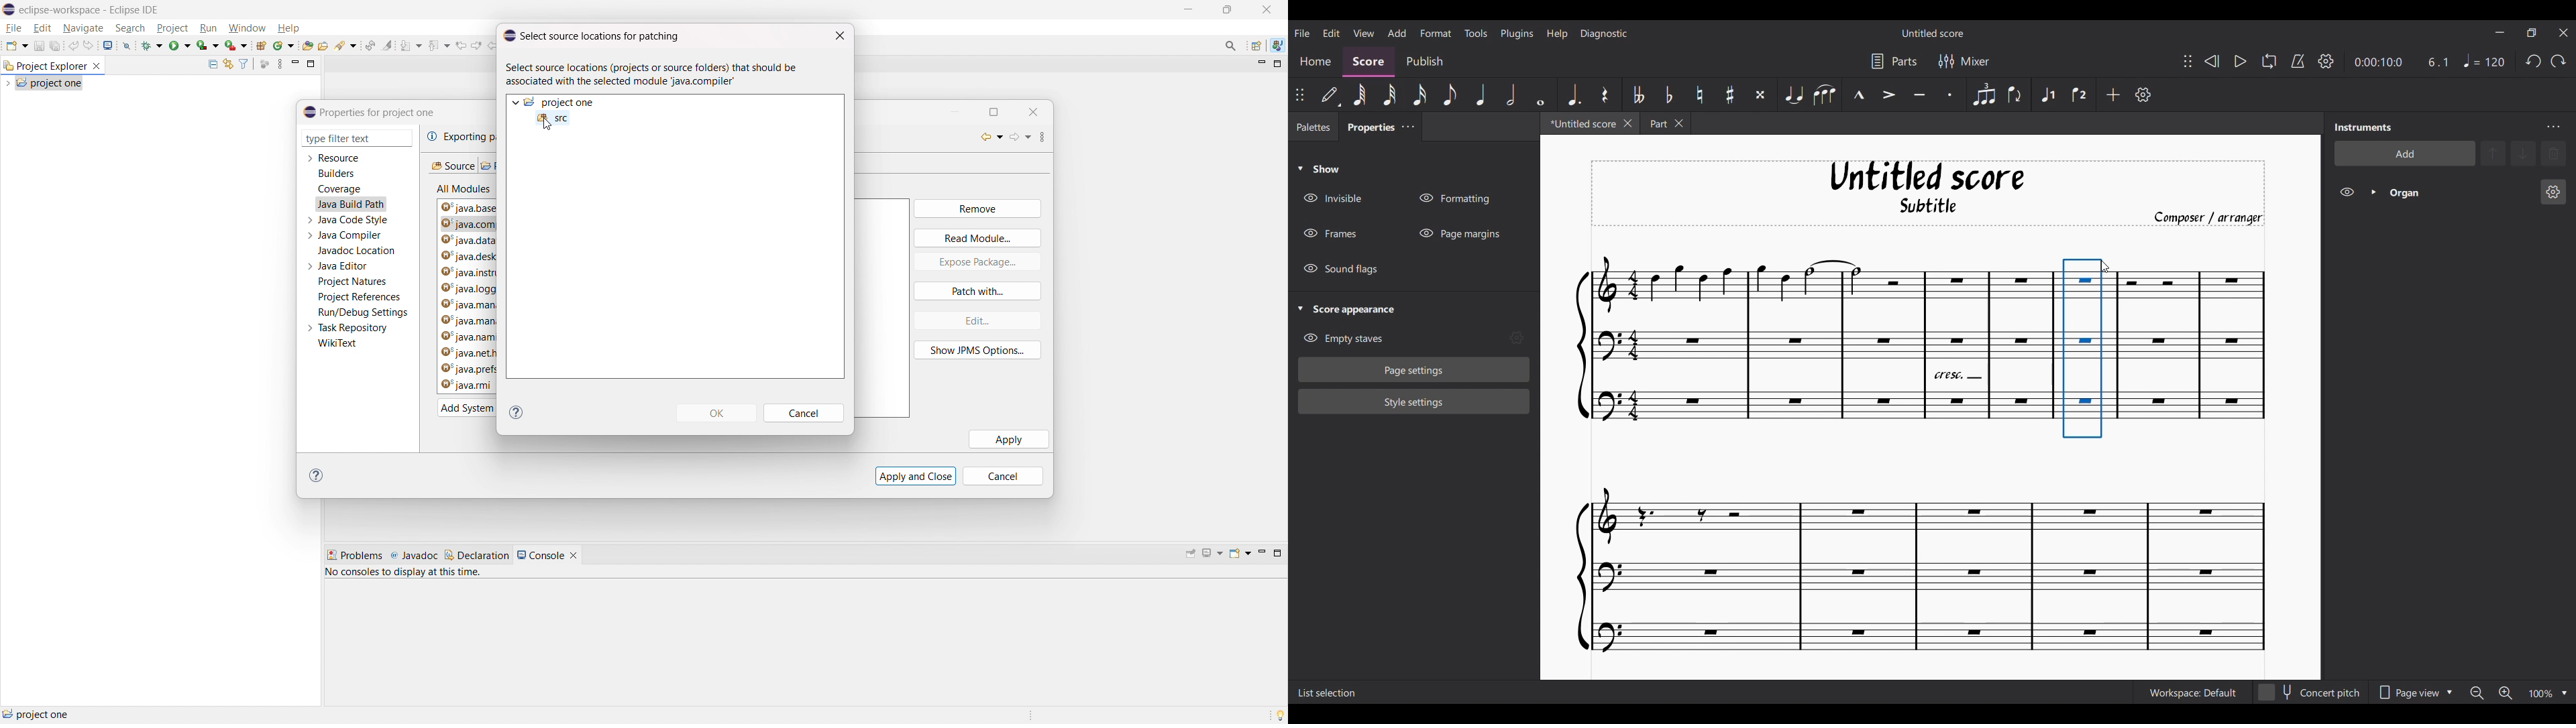 Image resolution: width=2576 pixels, height=728 pixels. I want to click on new, so click(16, 45).